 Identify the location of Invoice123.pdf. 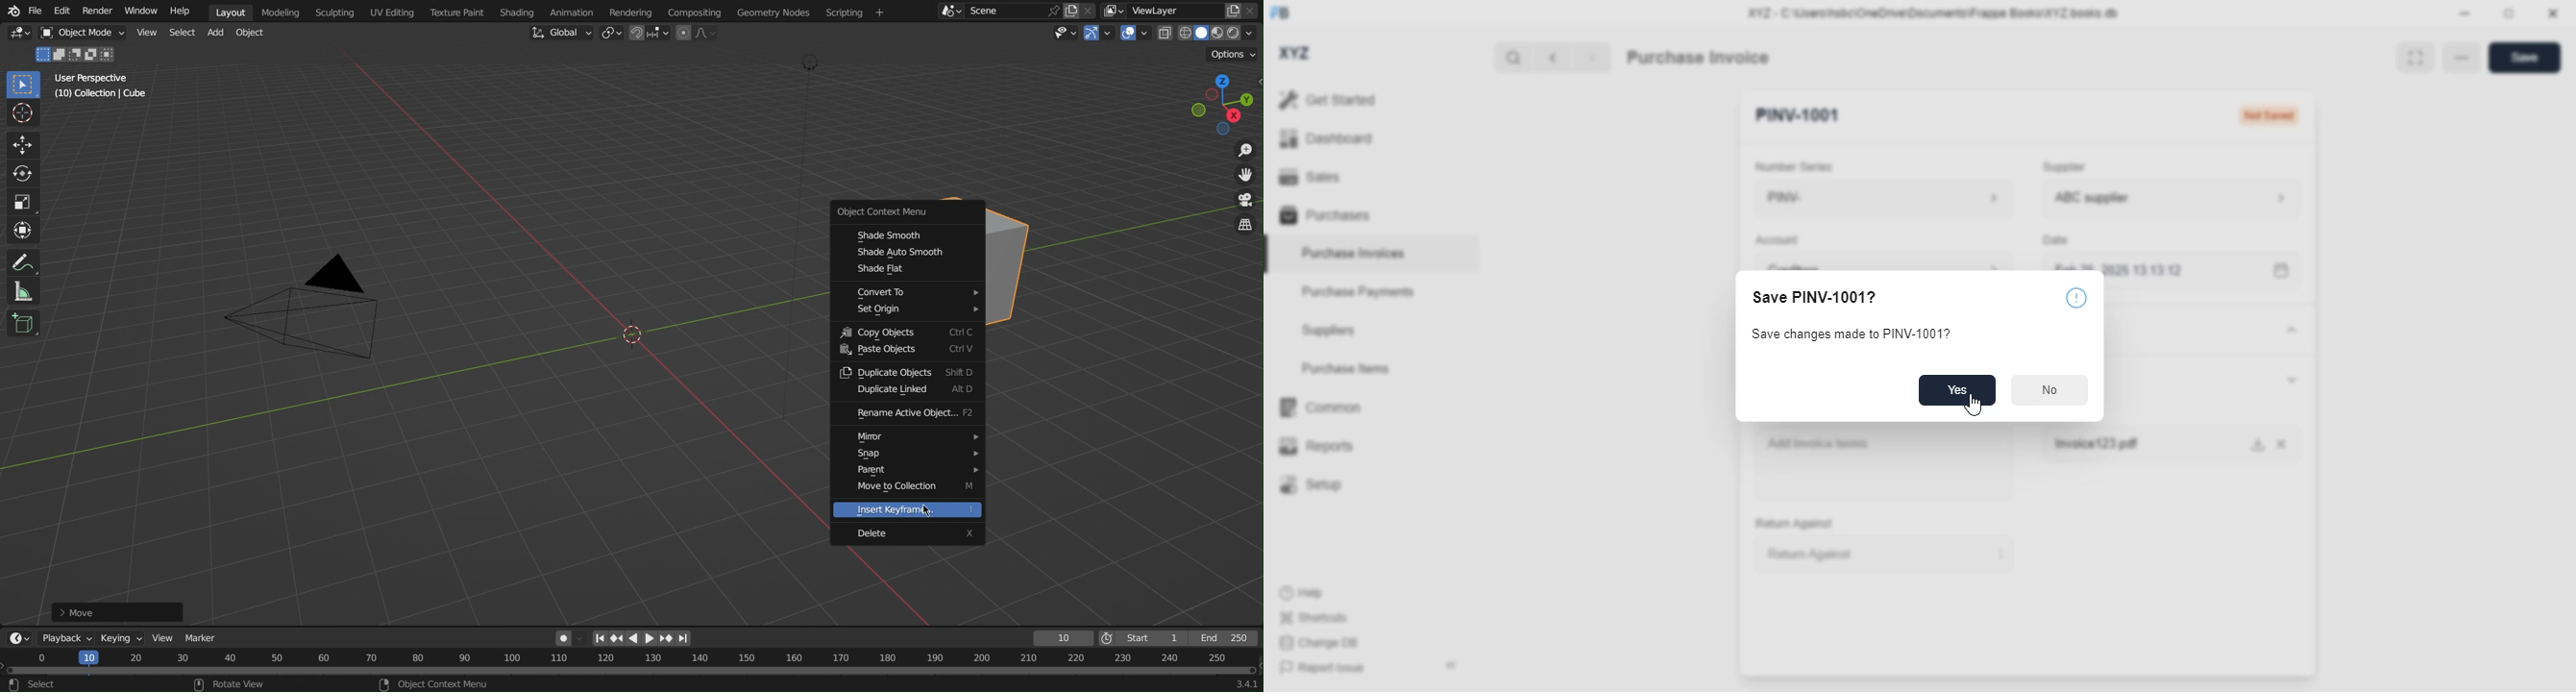
(2129, 444).